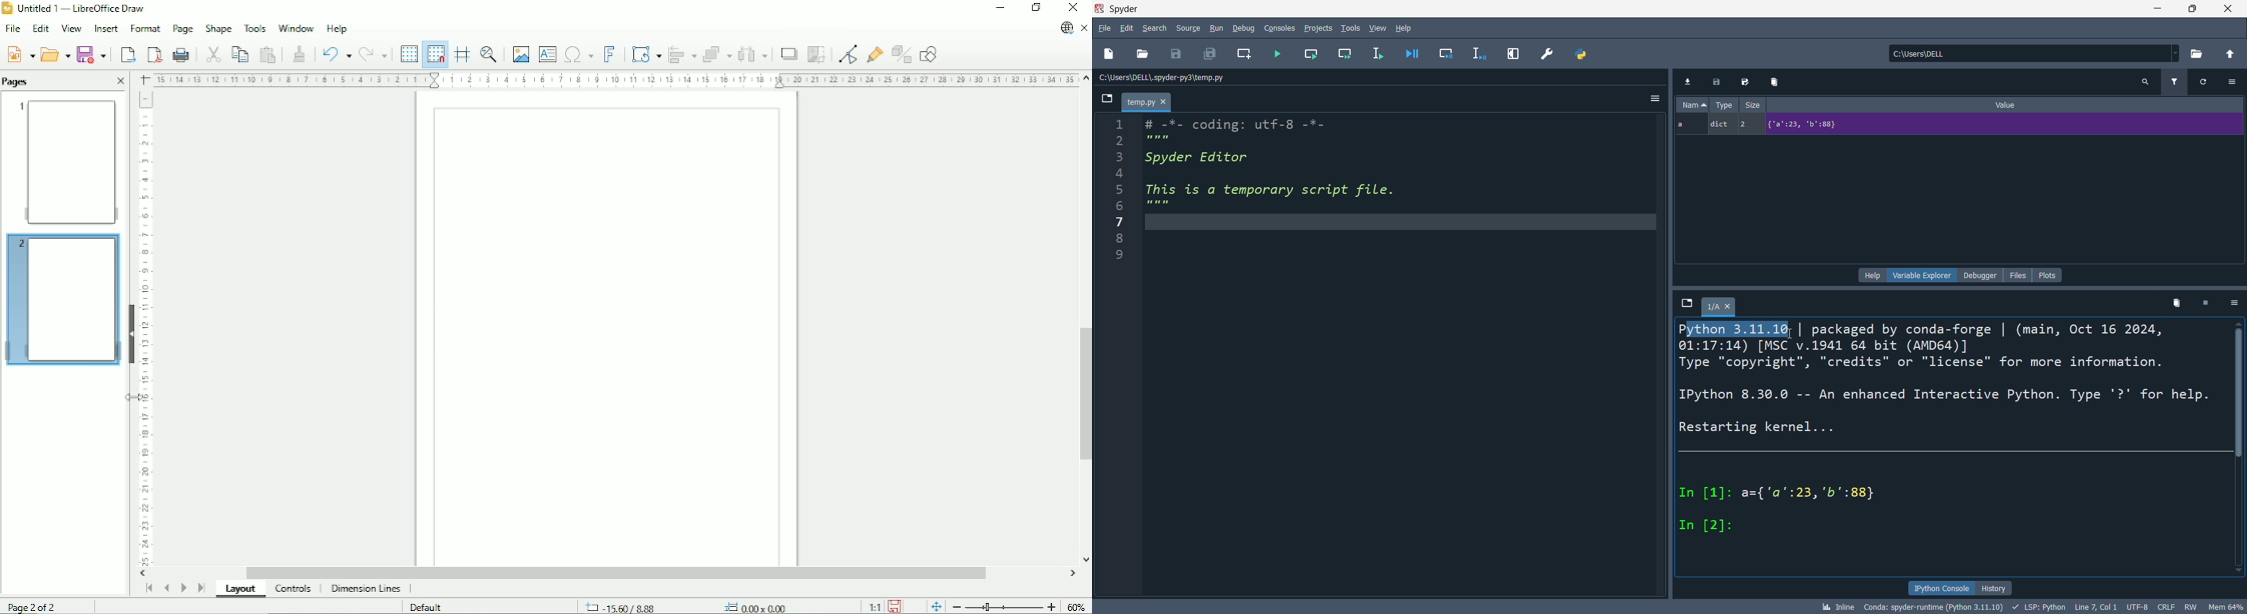  What do you see at coordinates (1246, 27) in the screenshot?
I see `debug` at bounding box center [1246, 27].